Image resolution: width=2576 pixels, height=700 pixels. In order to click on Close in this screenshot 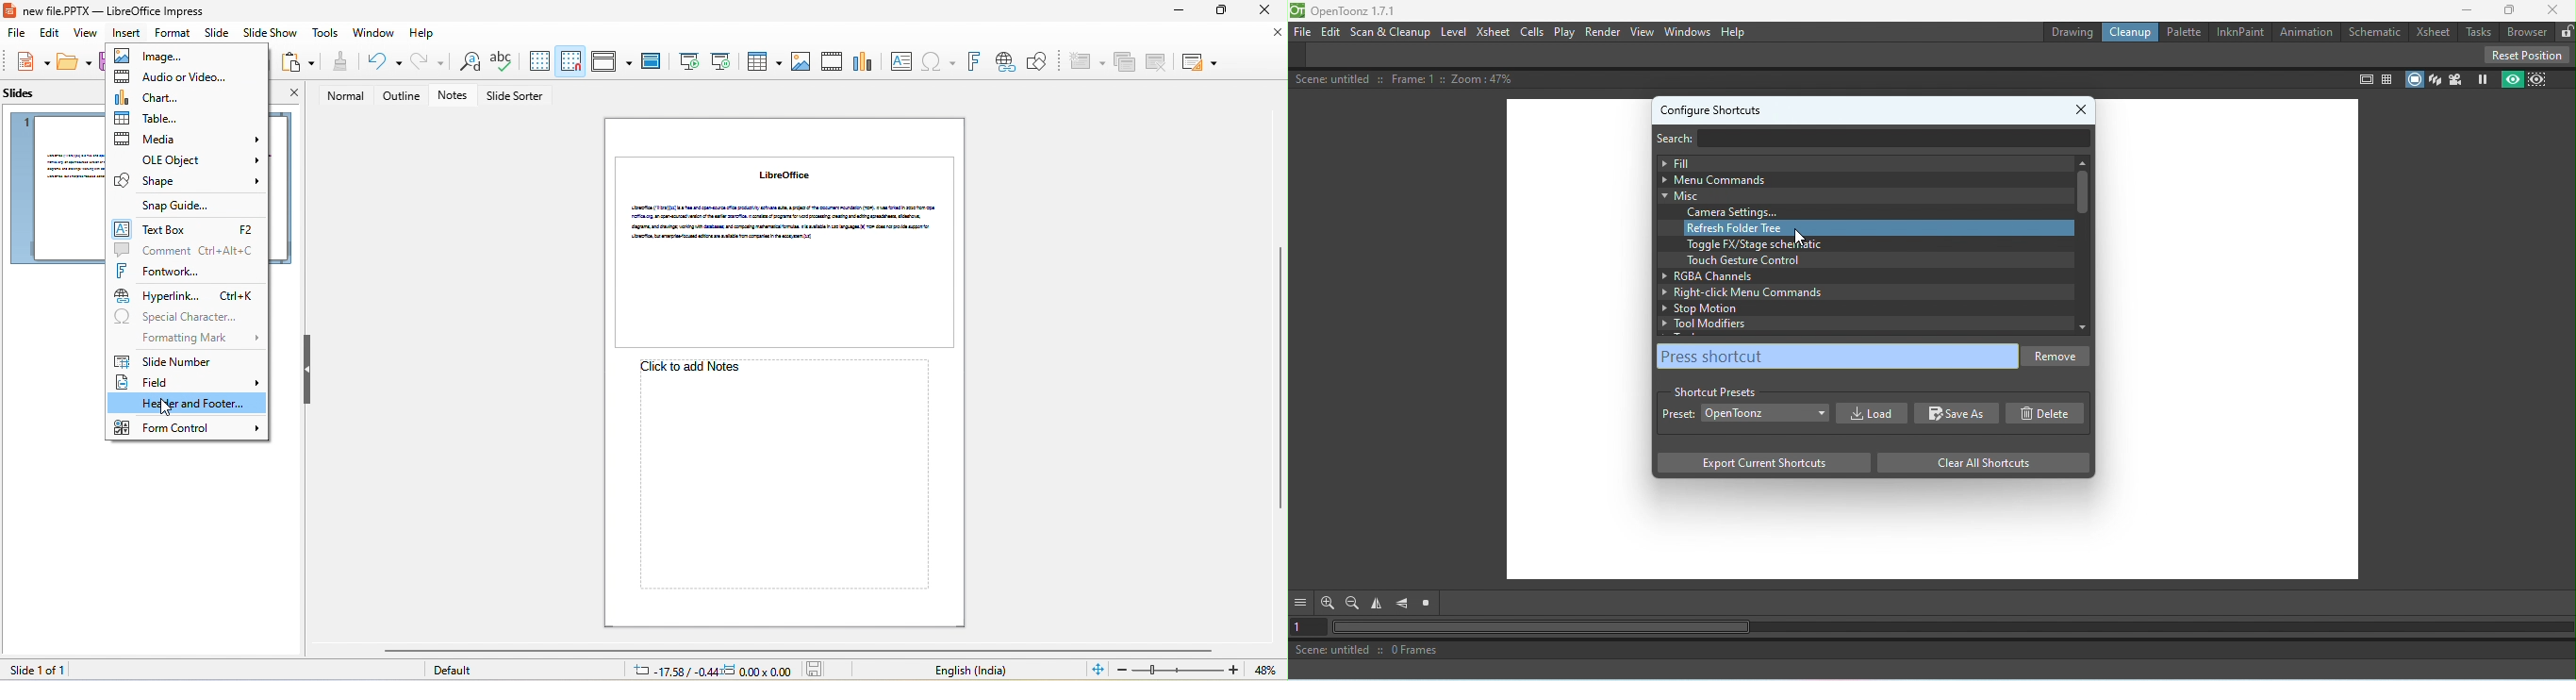, I will do `click(2553, 9)`.